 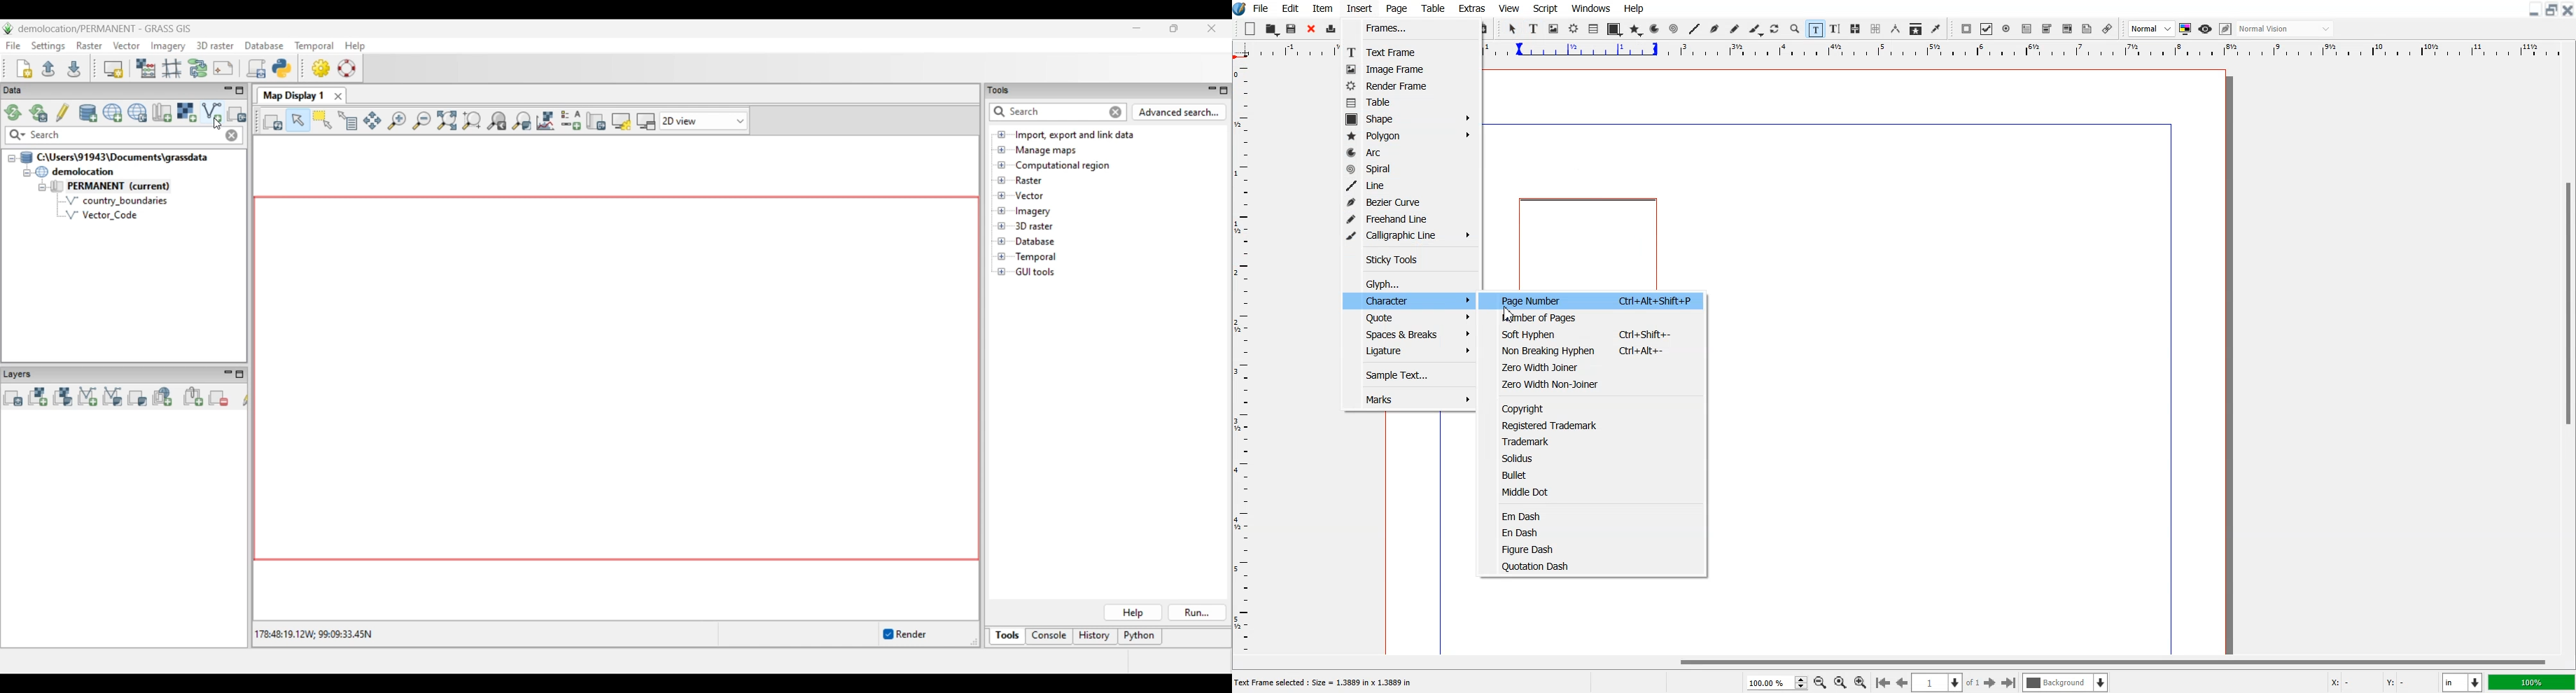 I want to click on Arc, so click(x=1656, y=29).